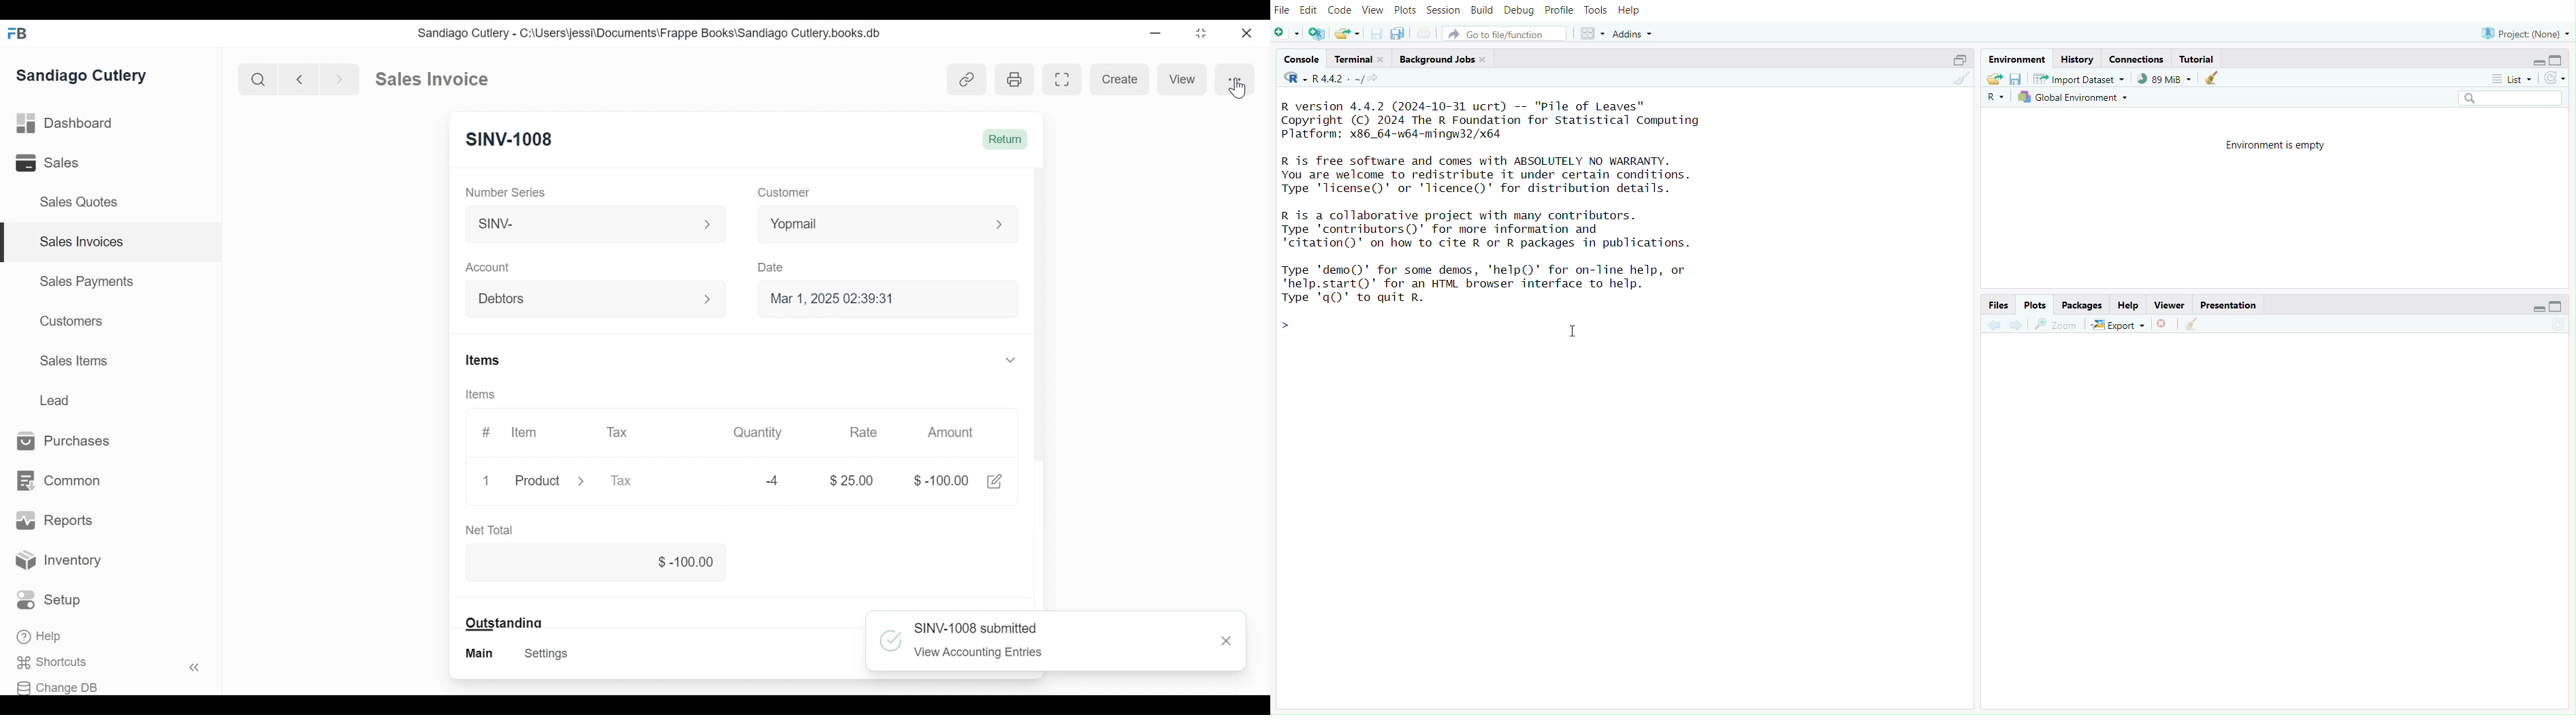 The image size is (2576, 728). I want to click on Global Environment, so click(2076, 97).